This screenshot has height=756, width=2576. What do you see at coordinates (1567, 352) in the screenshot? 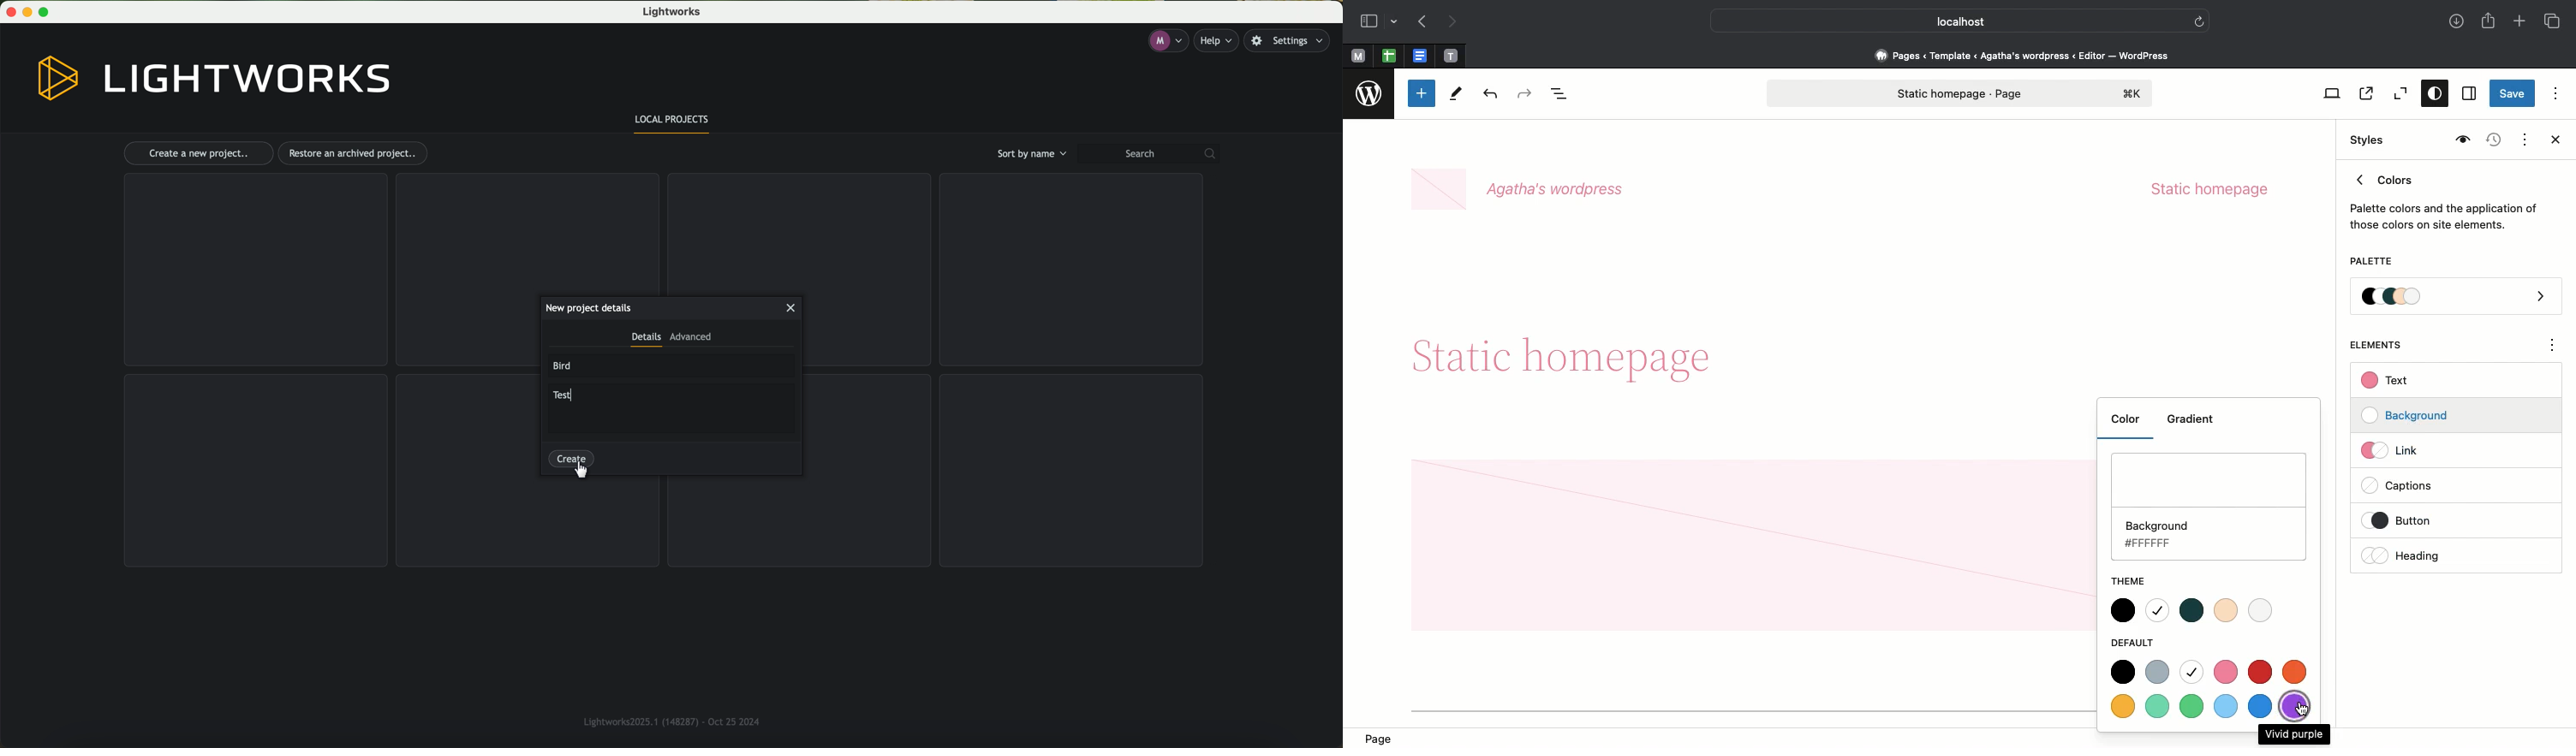
I see `Headline` at bounding box center [1567, 352].